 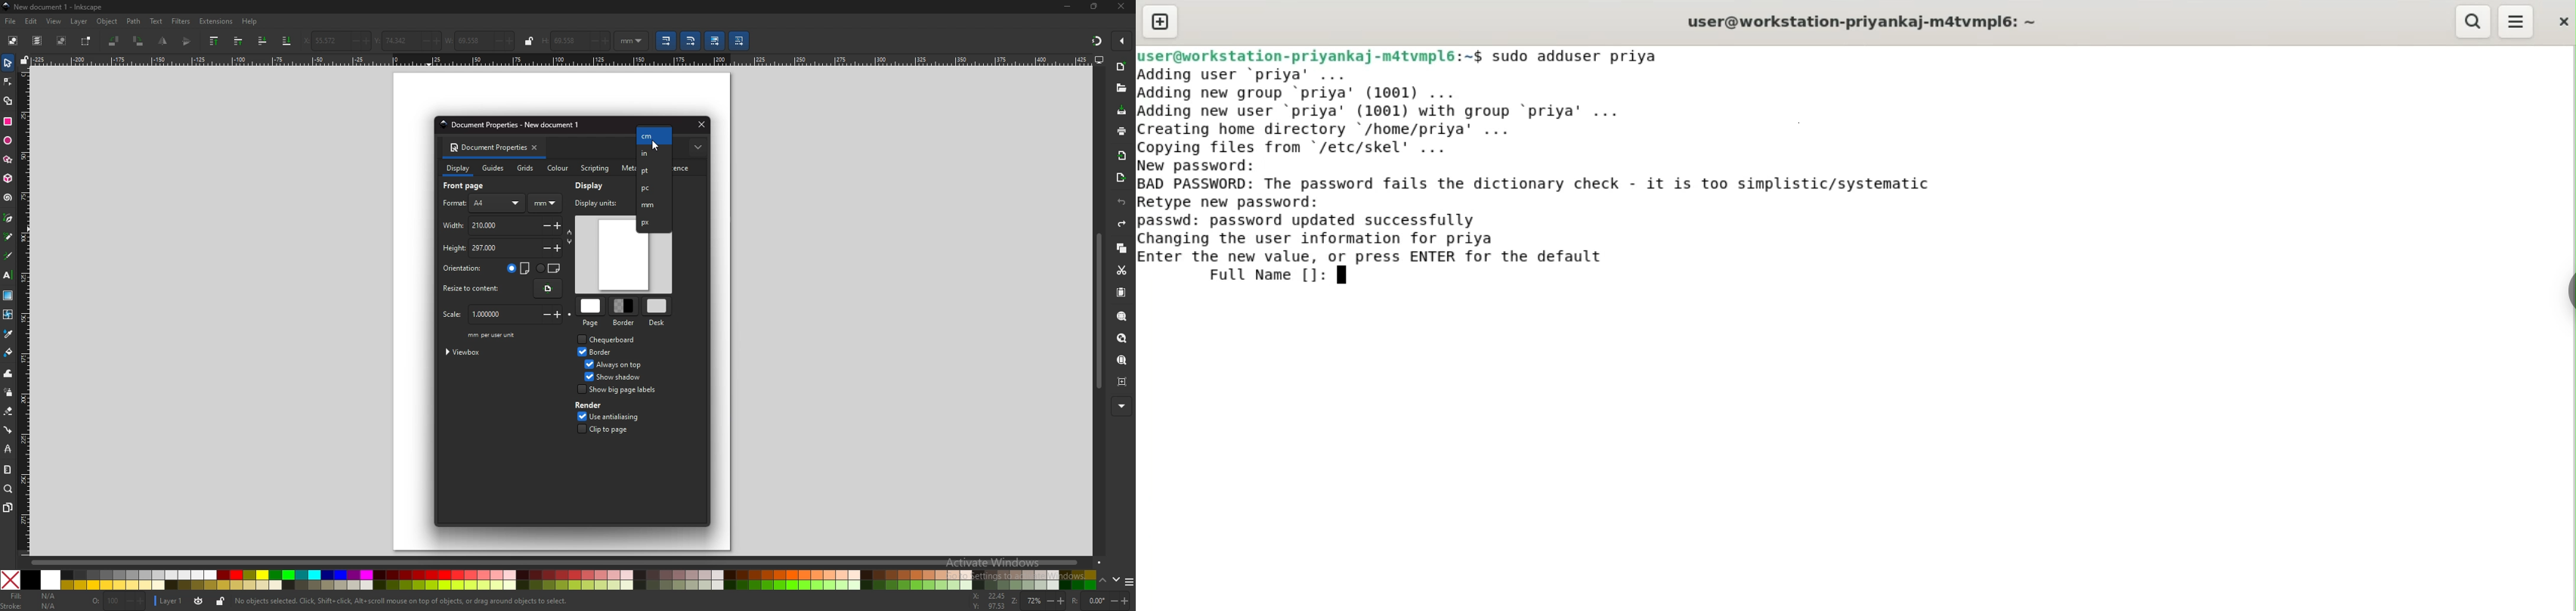 What do you see at coordinates (1208, 165) in the screenshot?
I see `new password` at bounding box center [1208, 165].